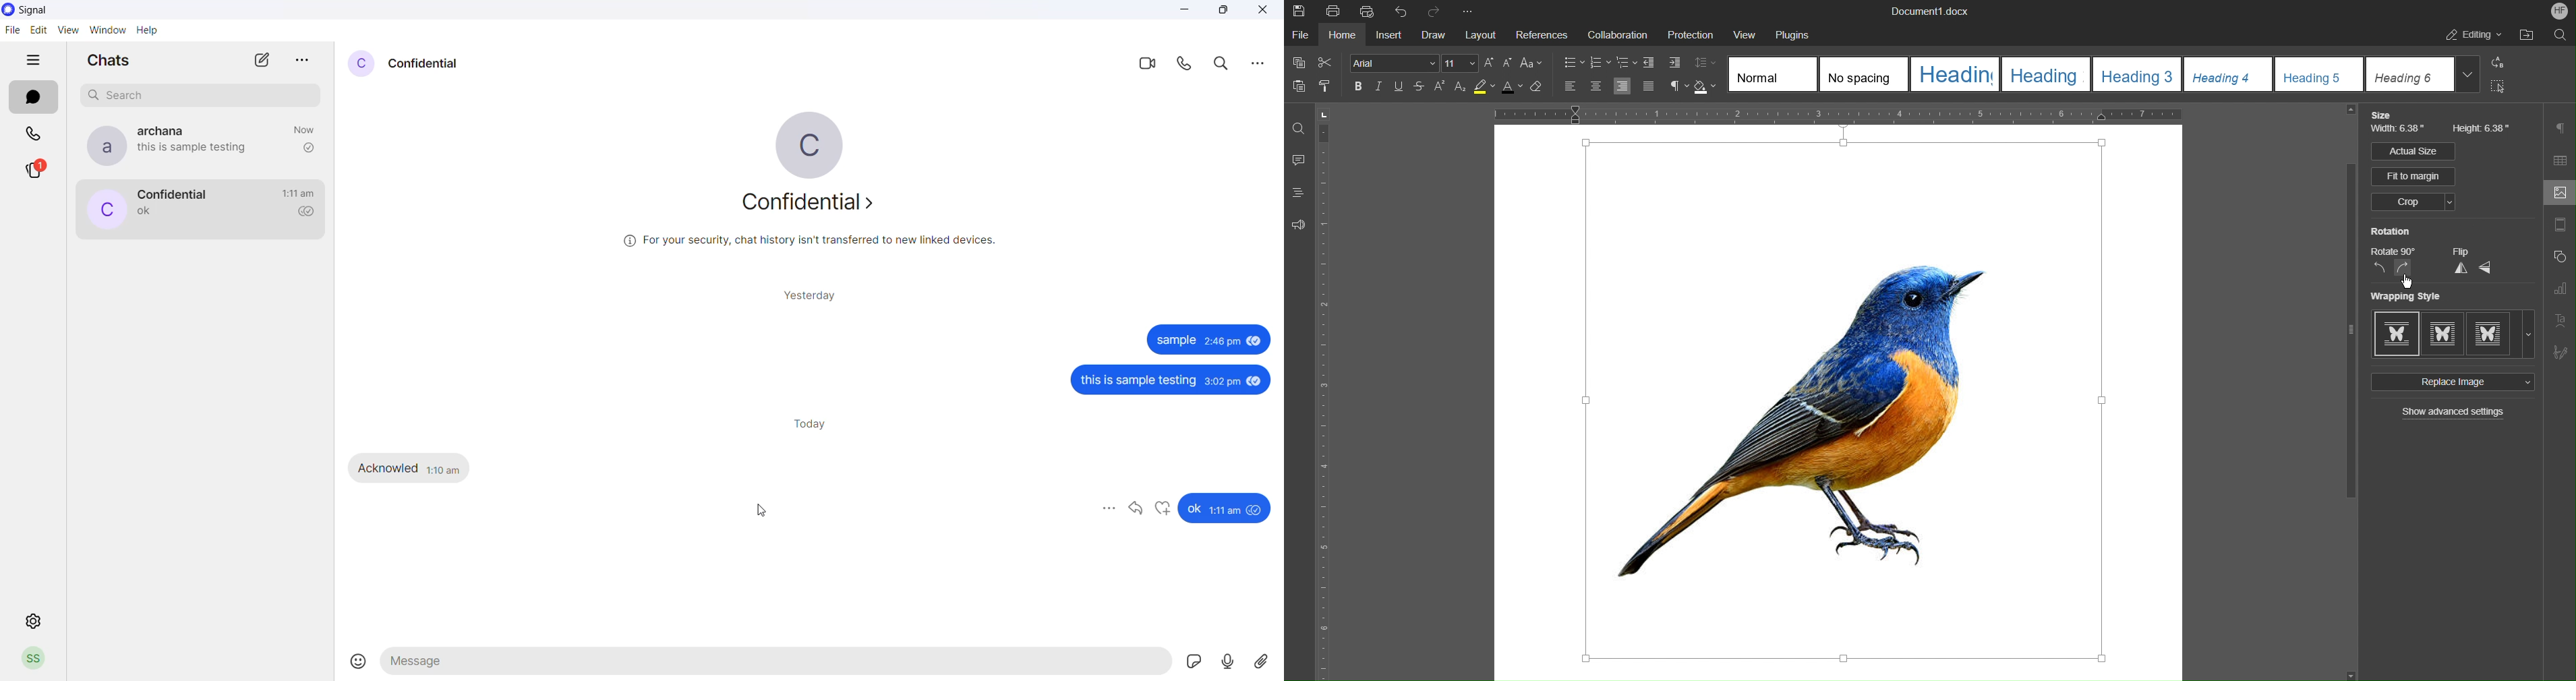 This screenshot has height=700, width=2576. I want to click on Signature, so click(2560, 352).